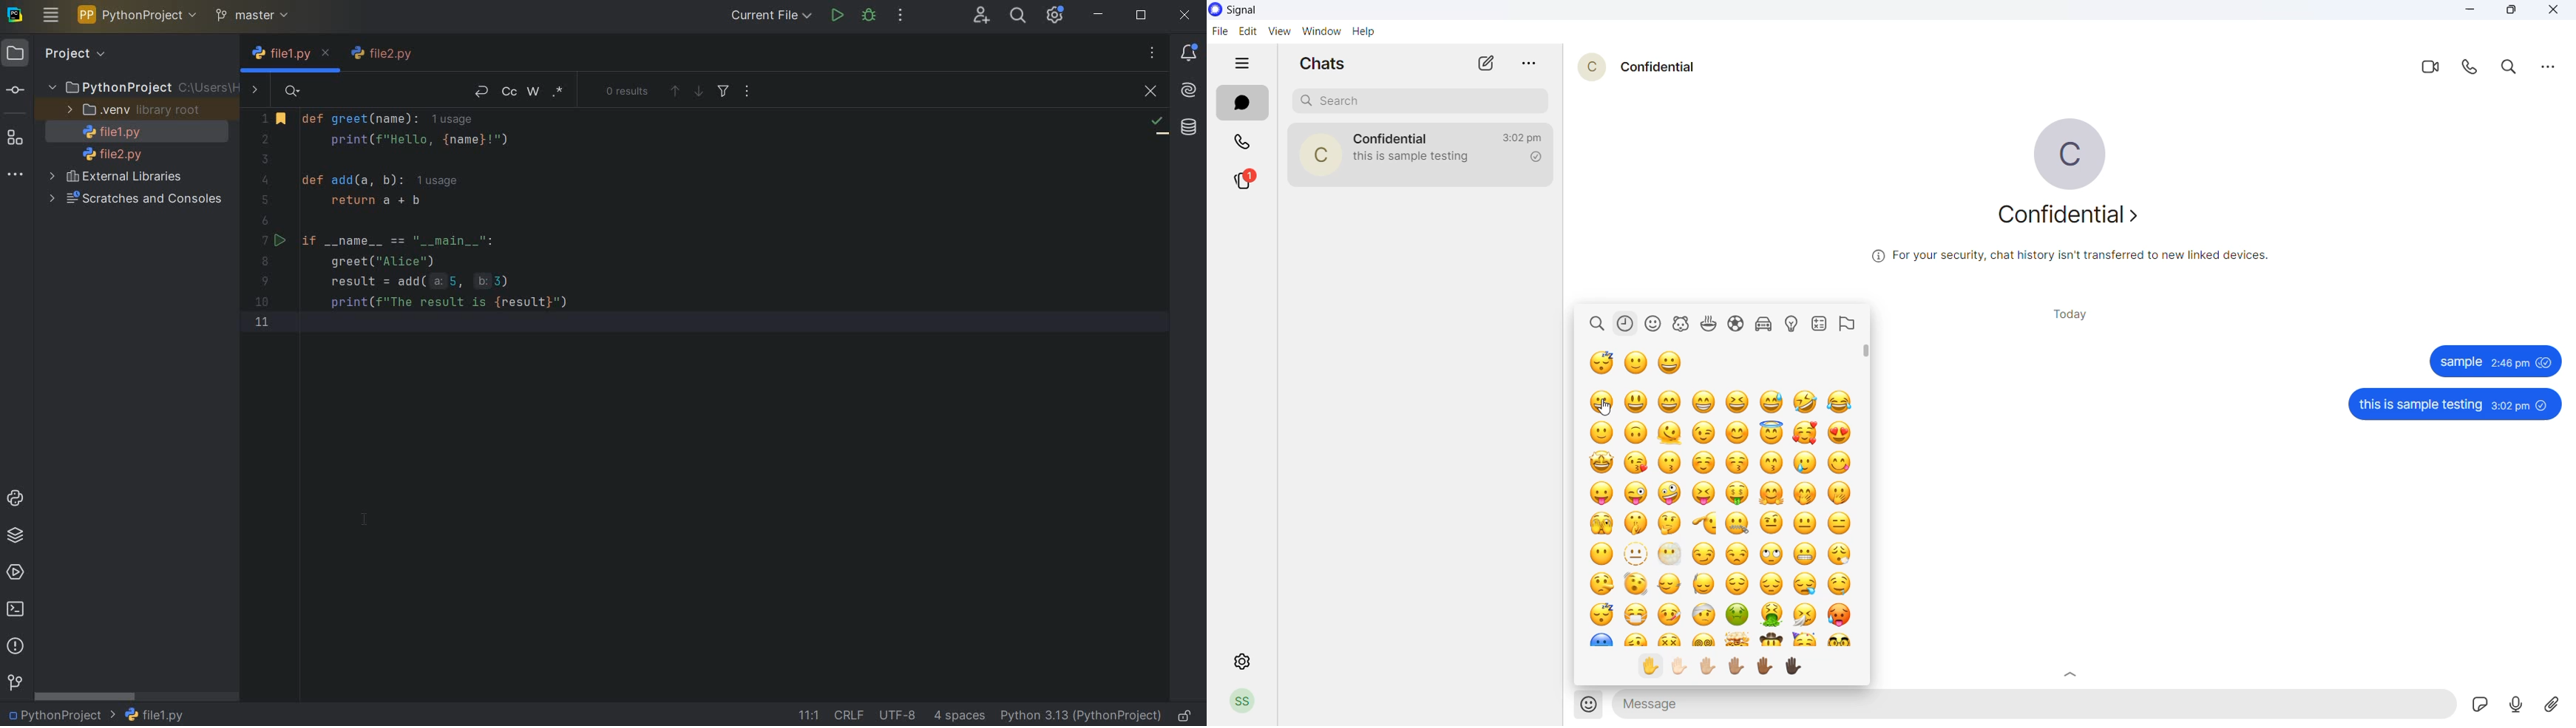 The image size is (2576, 728). What do you see at coordinates (769, 16) in the screenshot?
I see `CURRENT FILE` at bounding box center [769, 16].